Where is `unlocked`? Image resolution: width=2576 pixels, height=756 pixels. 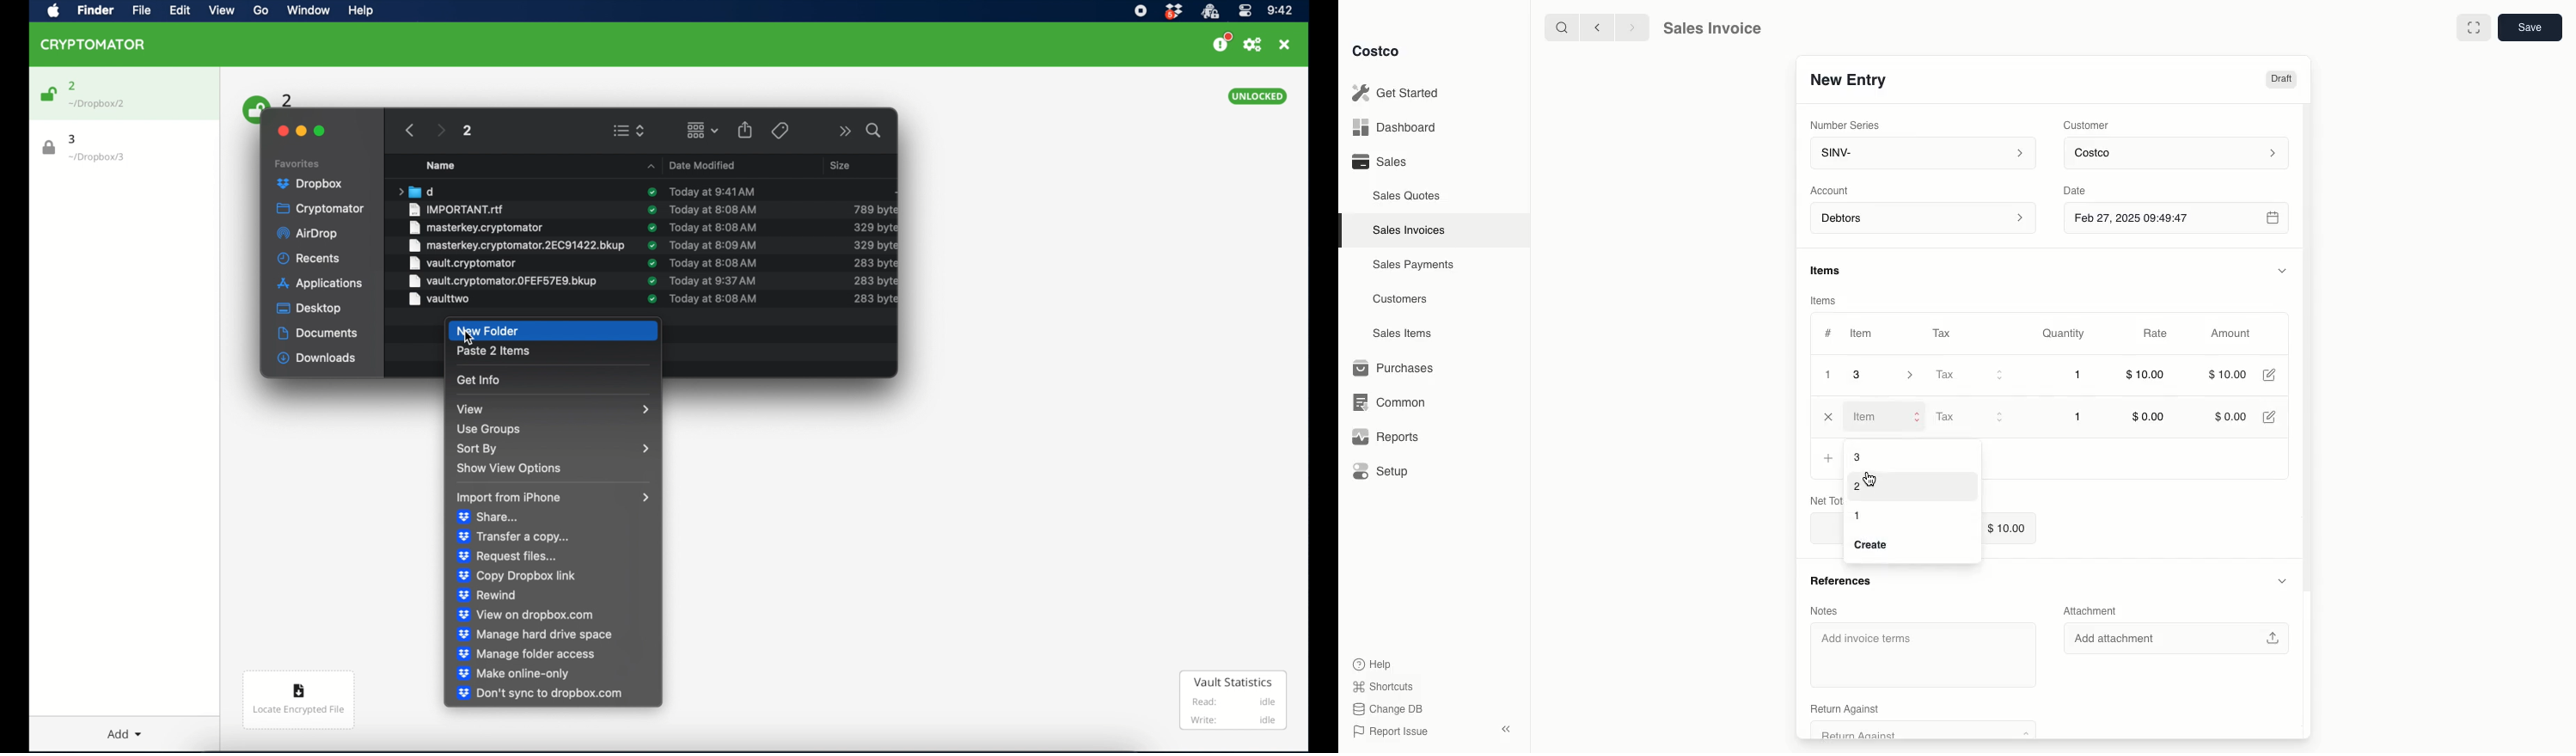 unlocked is located at coordinates (1257, 96).